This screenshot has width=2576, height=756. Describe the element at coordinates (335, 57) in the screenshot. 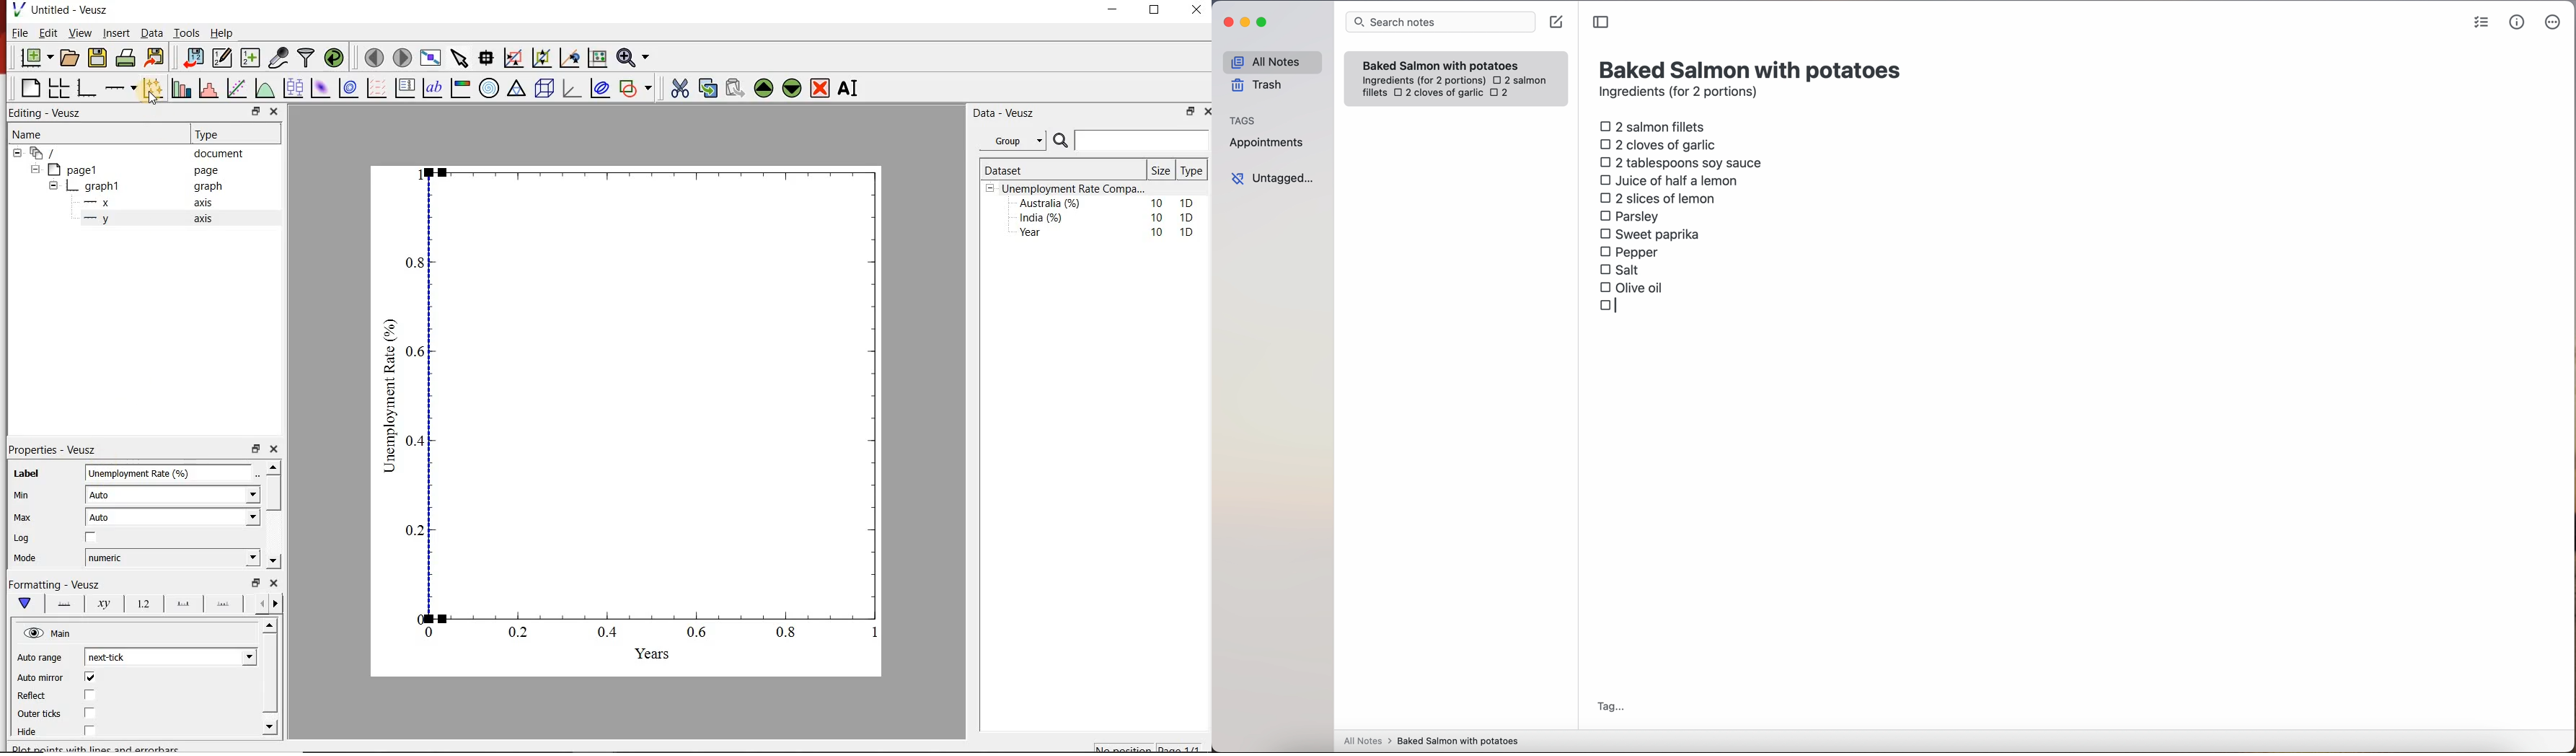

I see `reload datasets` at that location.